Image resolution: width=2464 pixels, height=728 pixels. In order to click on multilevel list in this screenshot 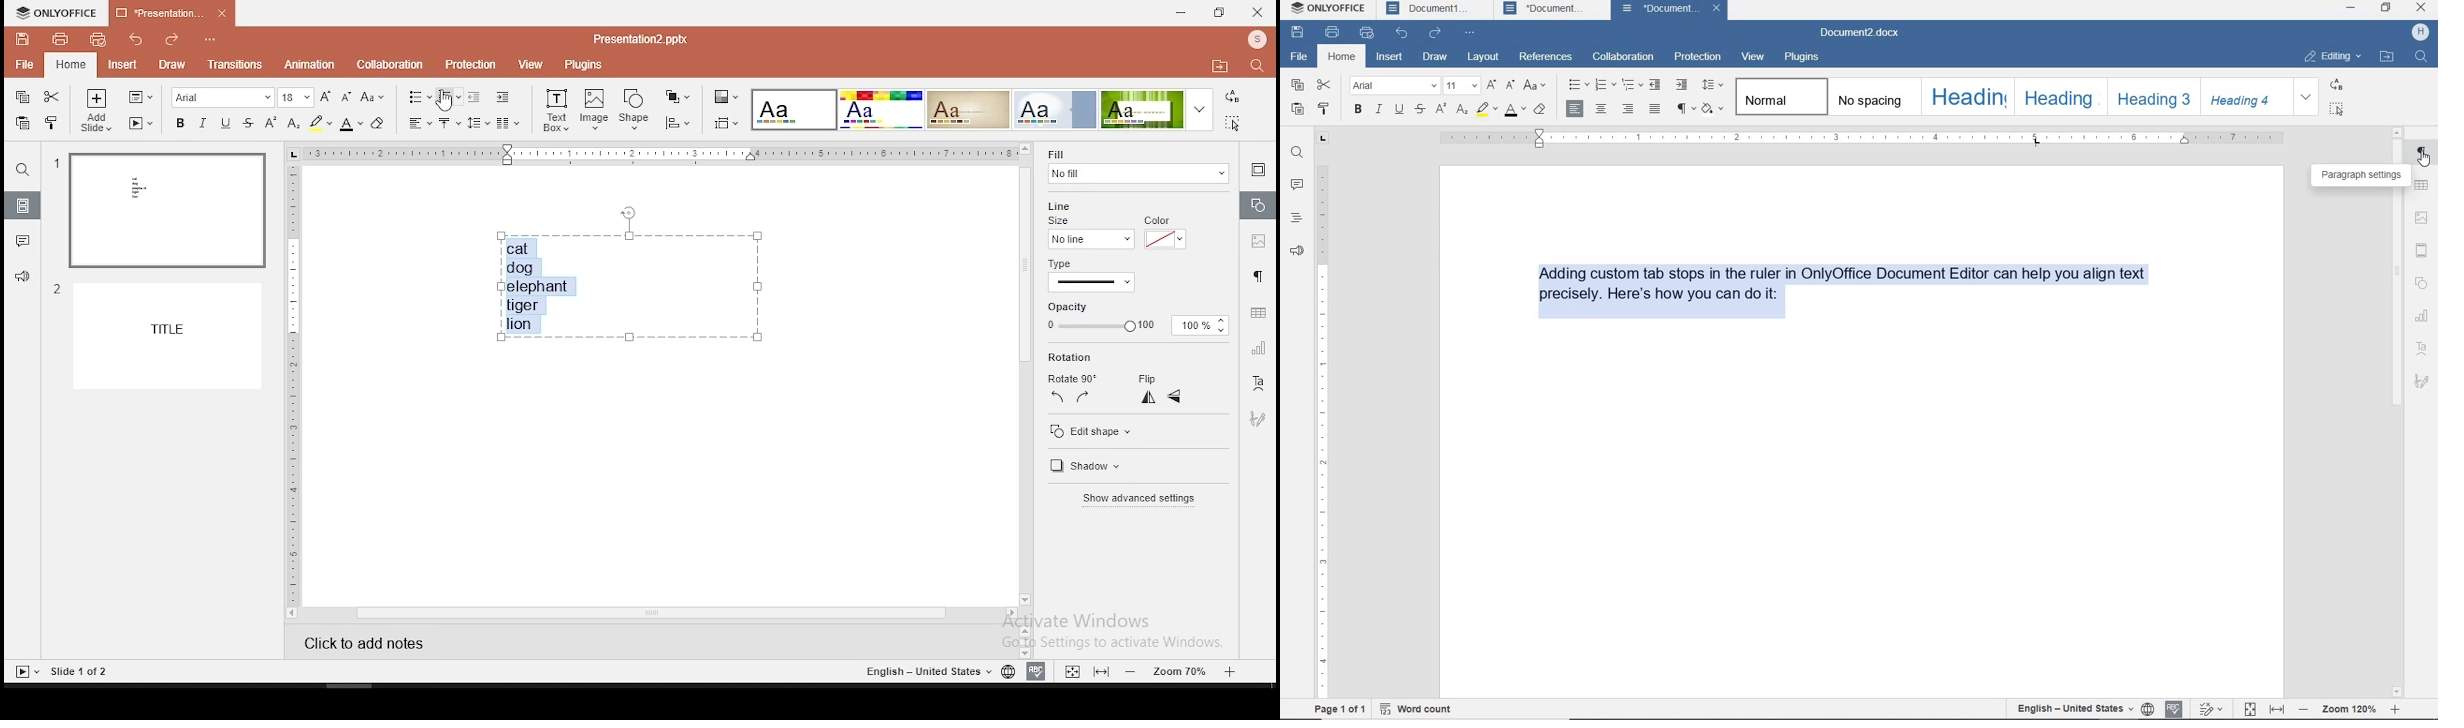, I will do `click(1630, 83)`.